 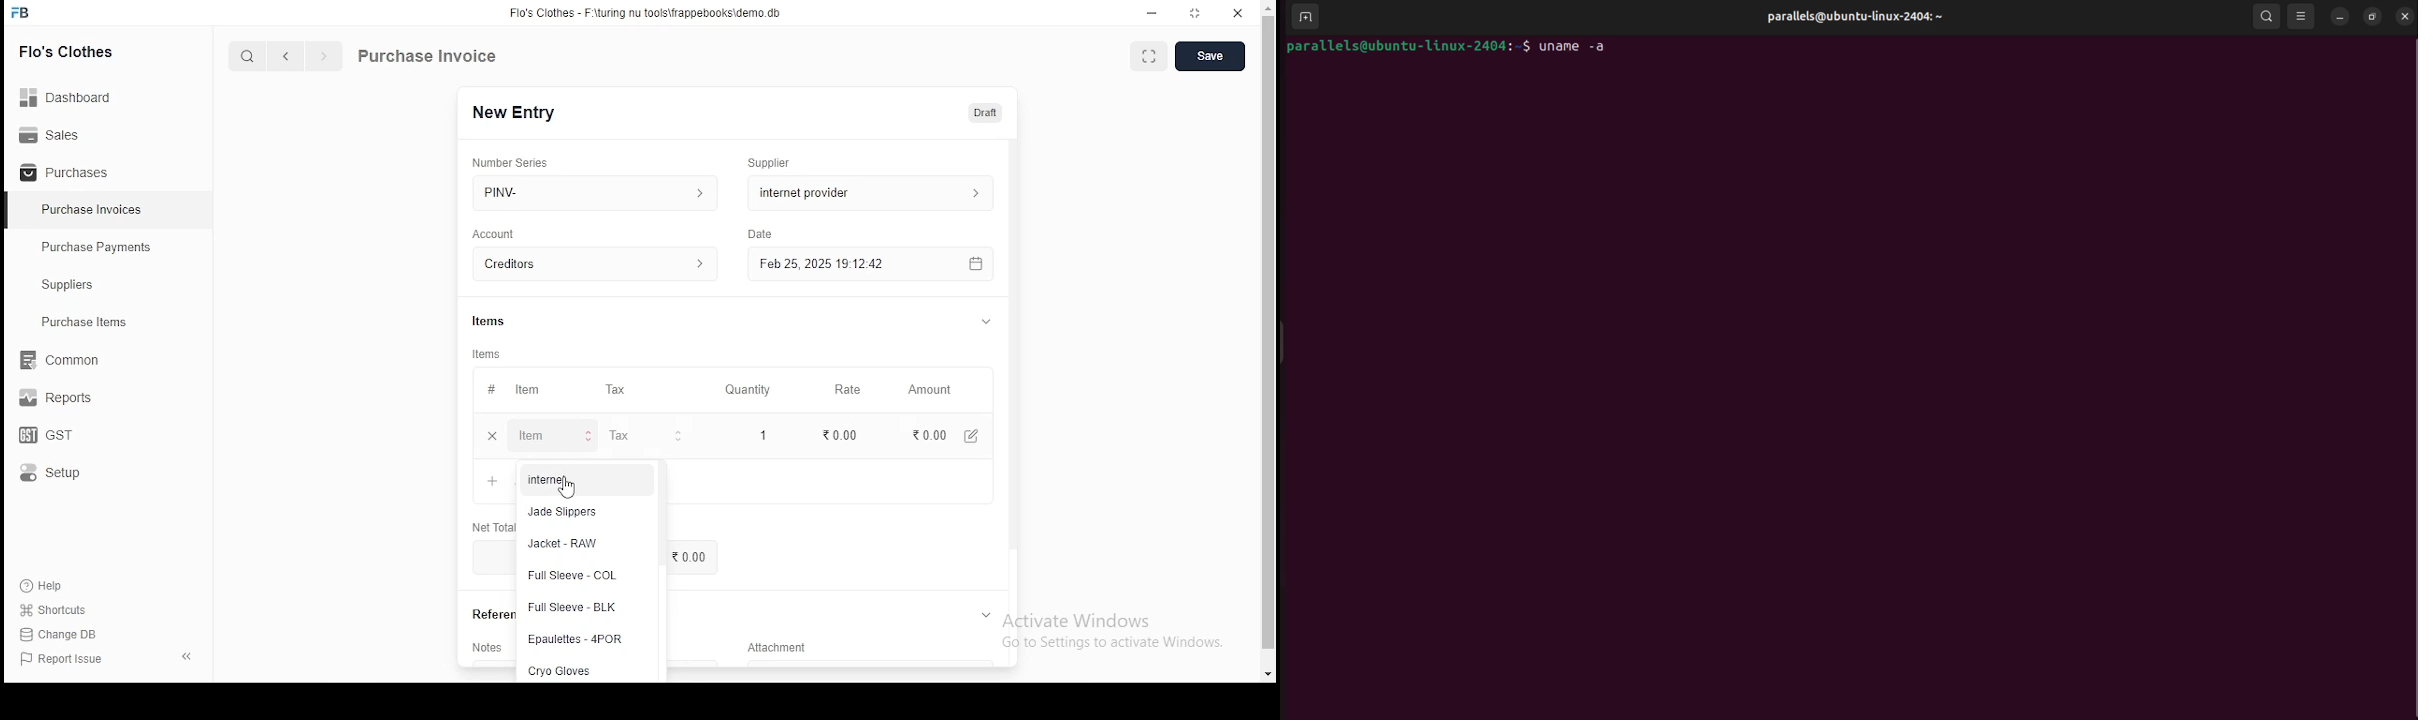 I want to click on jacket raw, so click(x=566, y=543).